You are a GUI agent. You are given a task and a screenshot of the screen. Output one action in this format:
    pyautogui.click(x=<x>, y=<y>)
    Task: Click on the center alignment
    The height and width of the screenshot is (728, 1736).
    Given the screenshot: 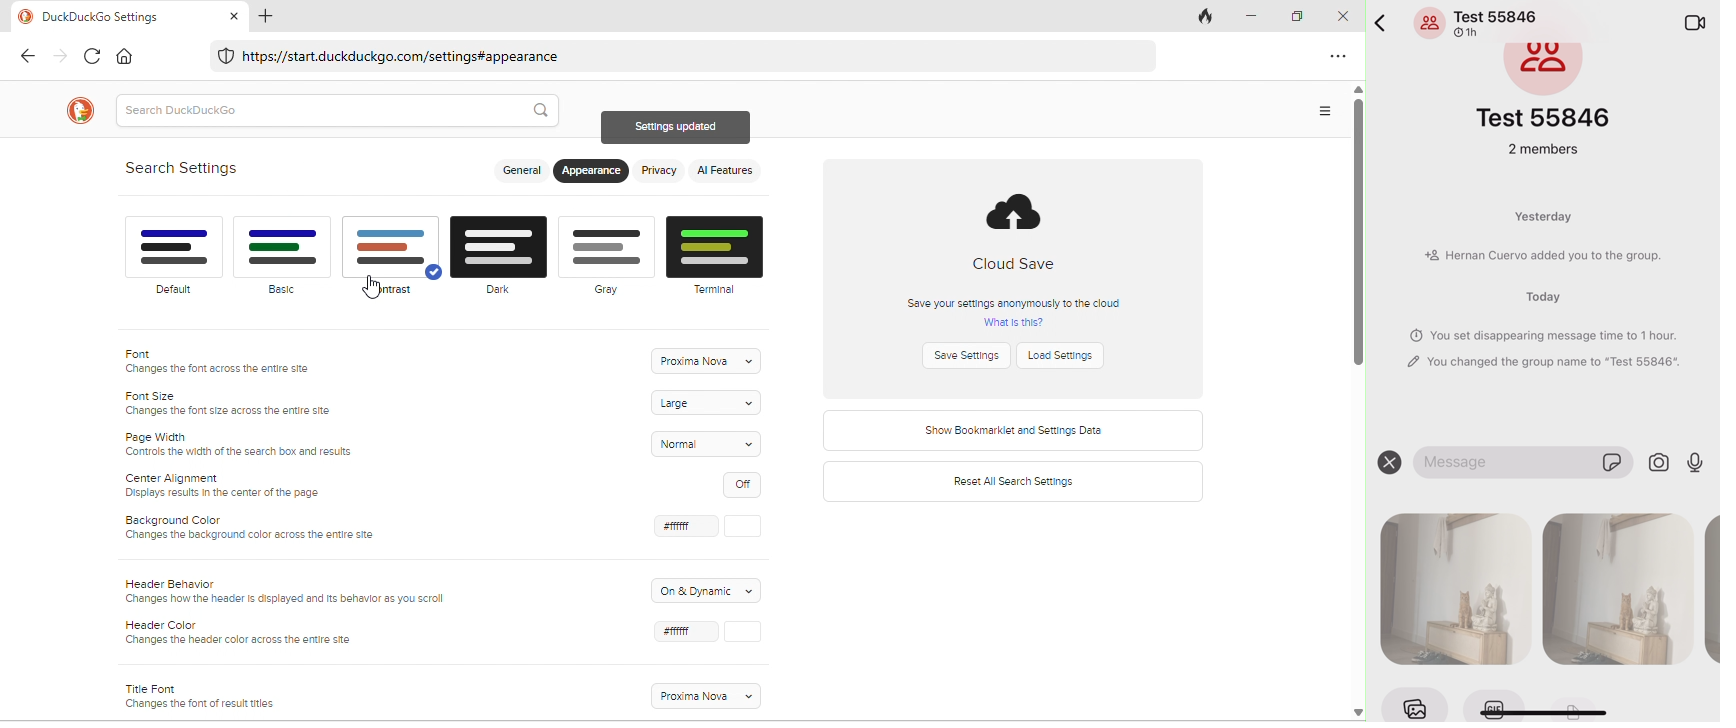 What is the action you would take?
    pyautogui.click(x=230, y=486)
    